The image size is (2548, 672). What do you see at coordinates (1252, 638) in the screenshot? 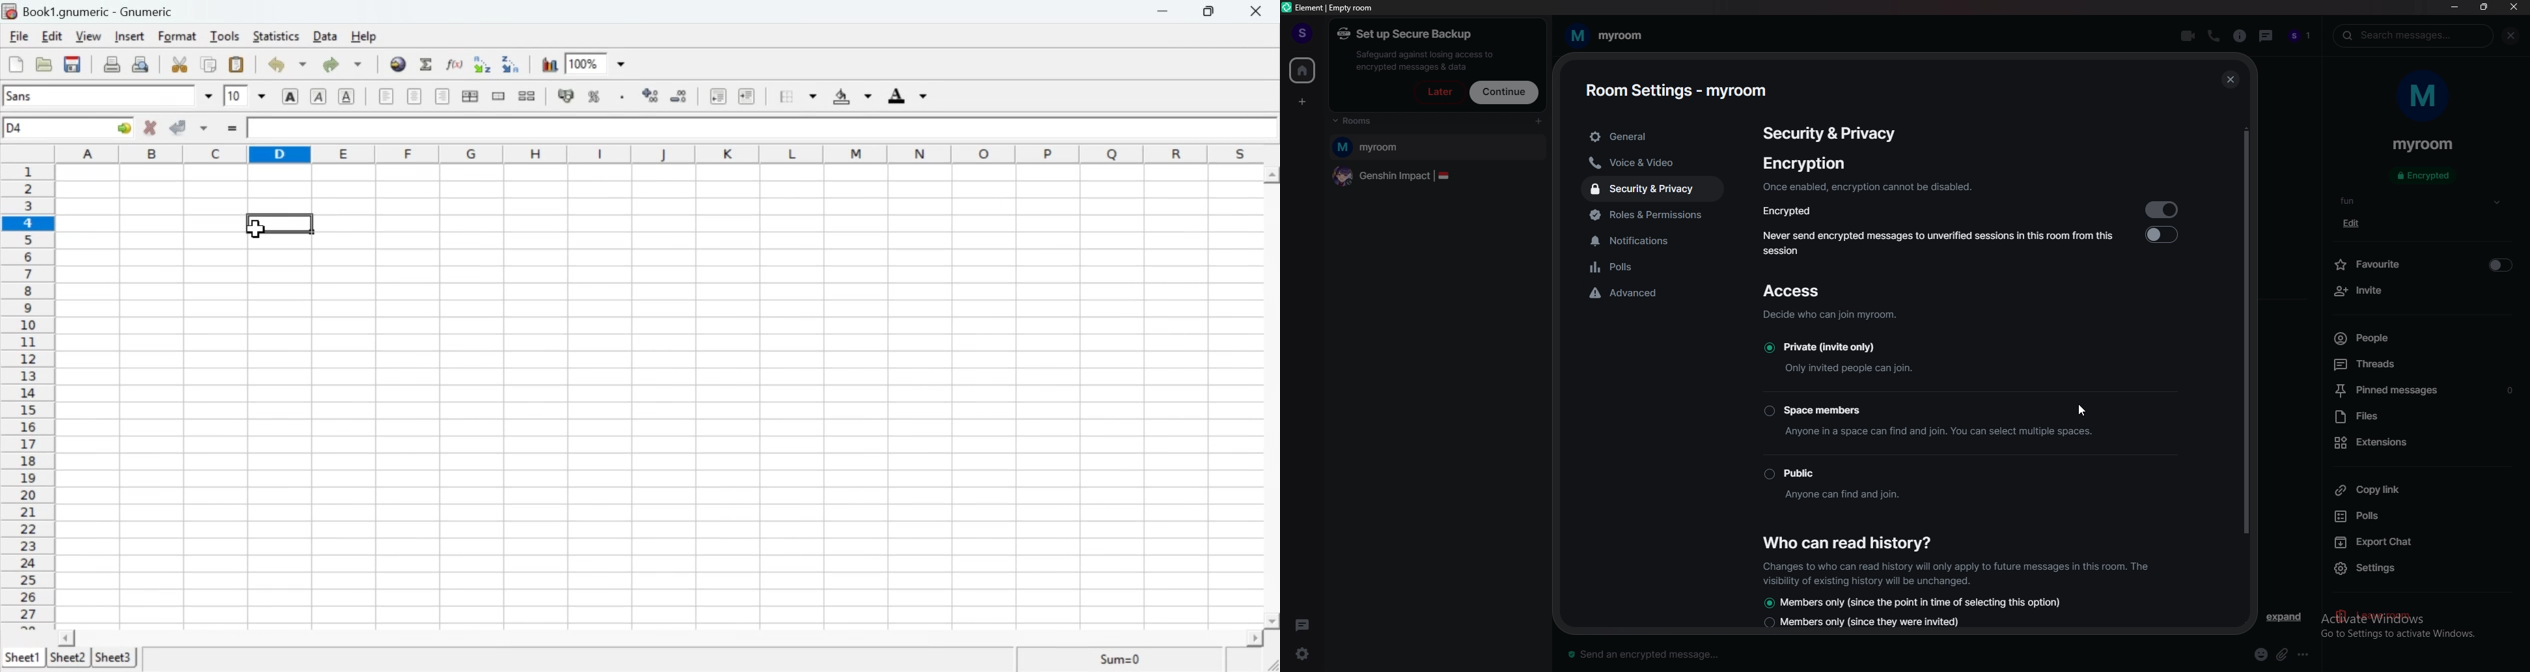
I see `scroll right` at bounding box center [1252, 638].